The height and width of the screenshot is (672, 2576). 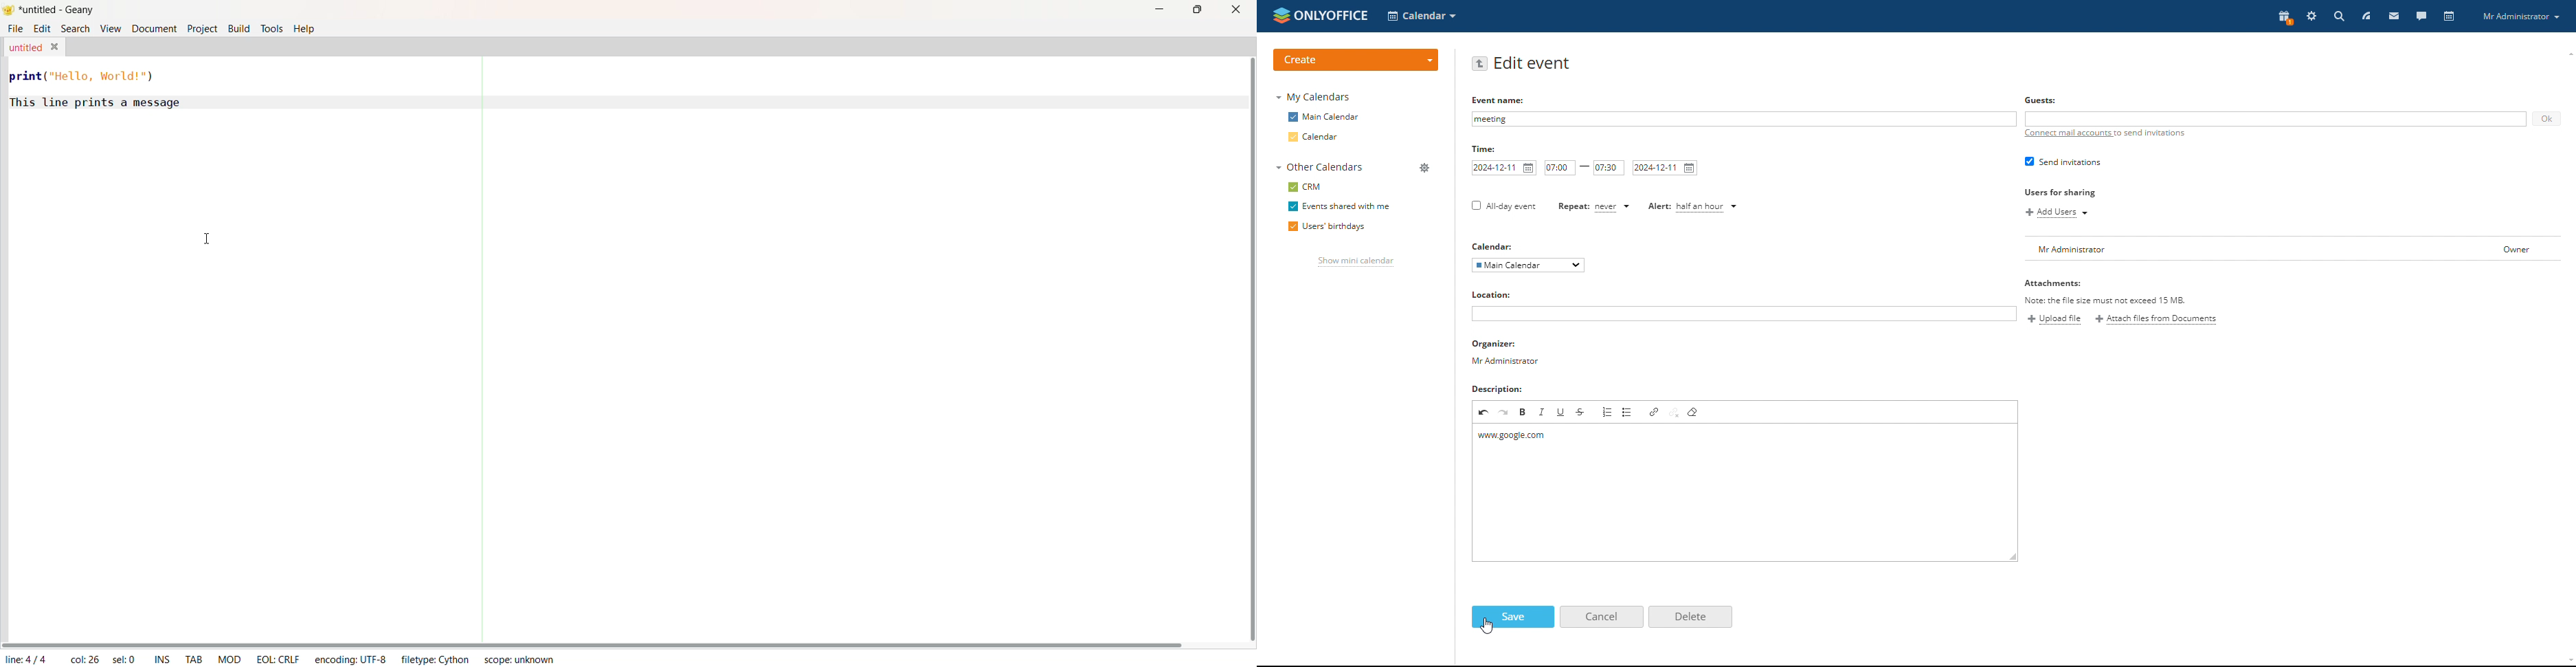 I want to click on www.google.com, so click(x=1524, y=437).